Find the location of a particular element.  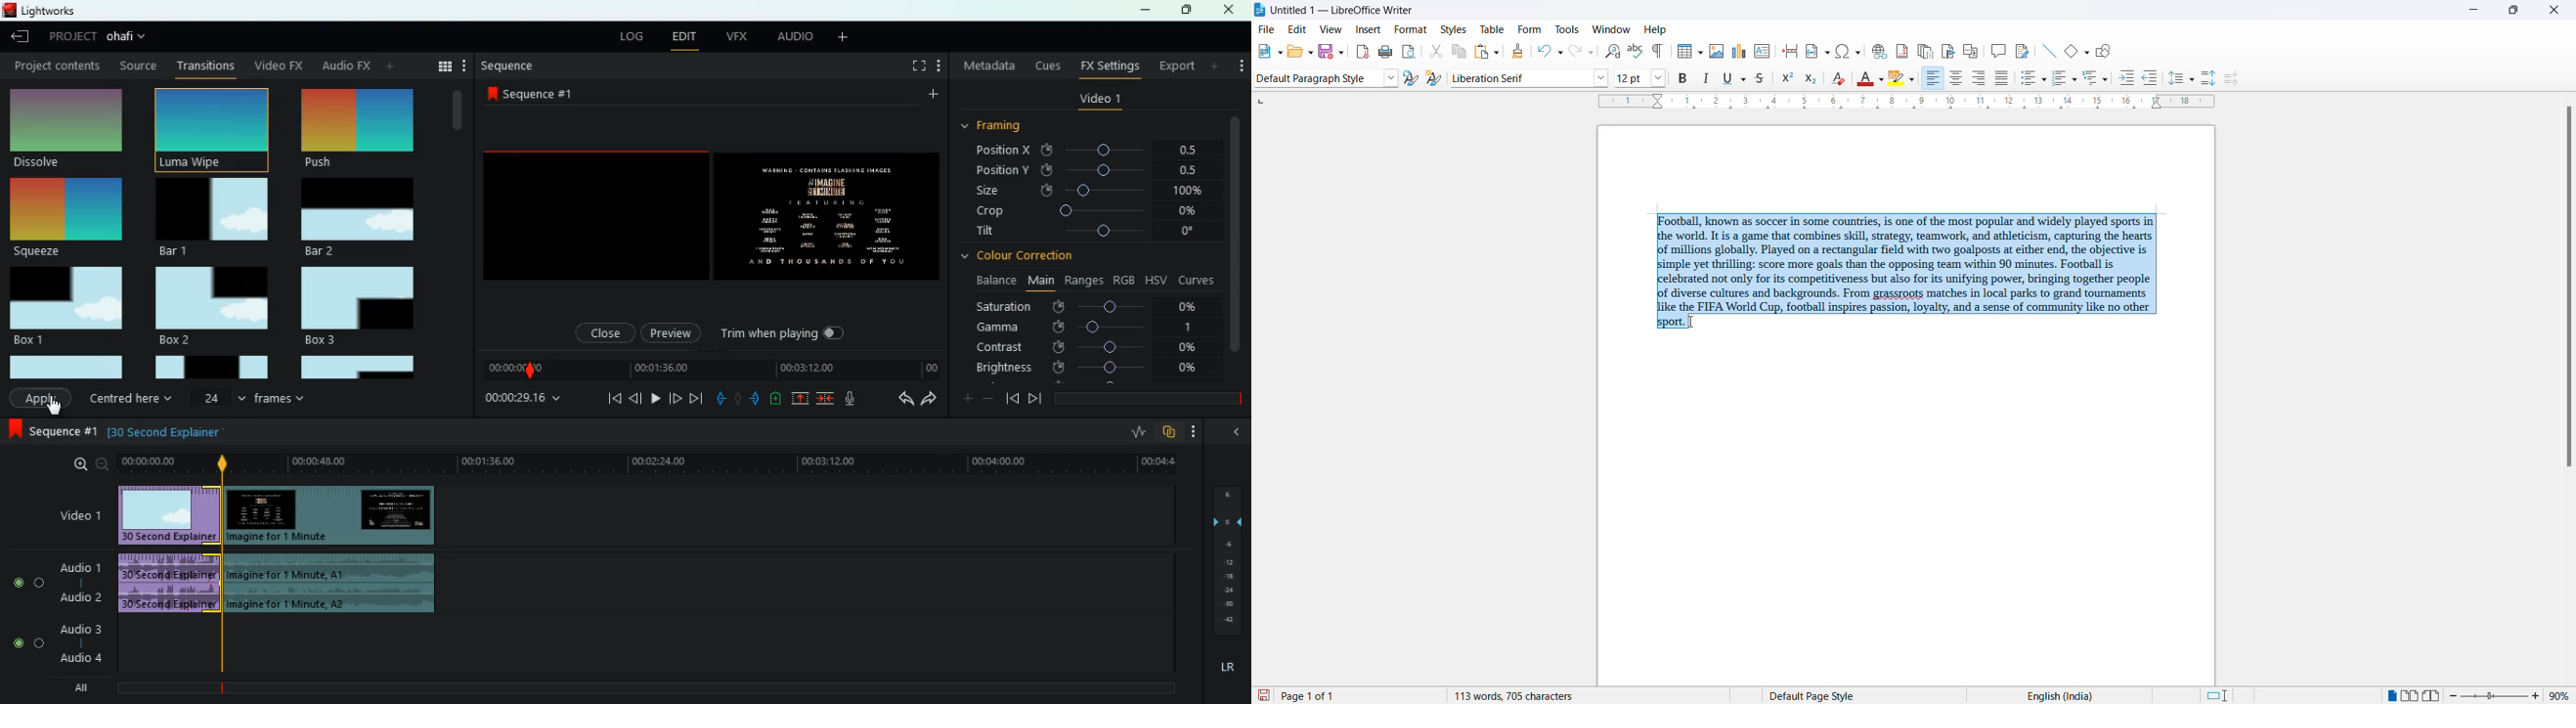

paste is located at coordinates (1481, 52).